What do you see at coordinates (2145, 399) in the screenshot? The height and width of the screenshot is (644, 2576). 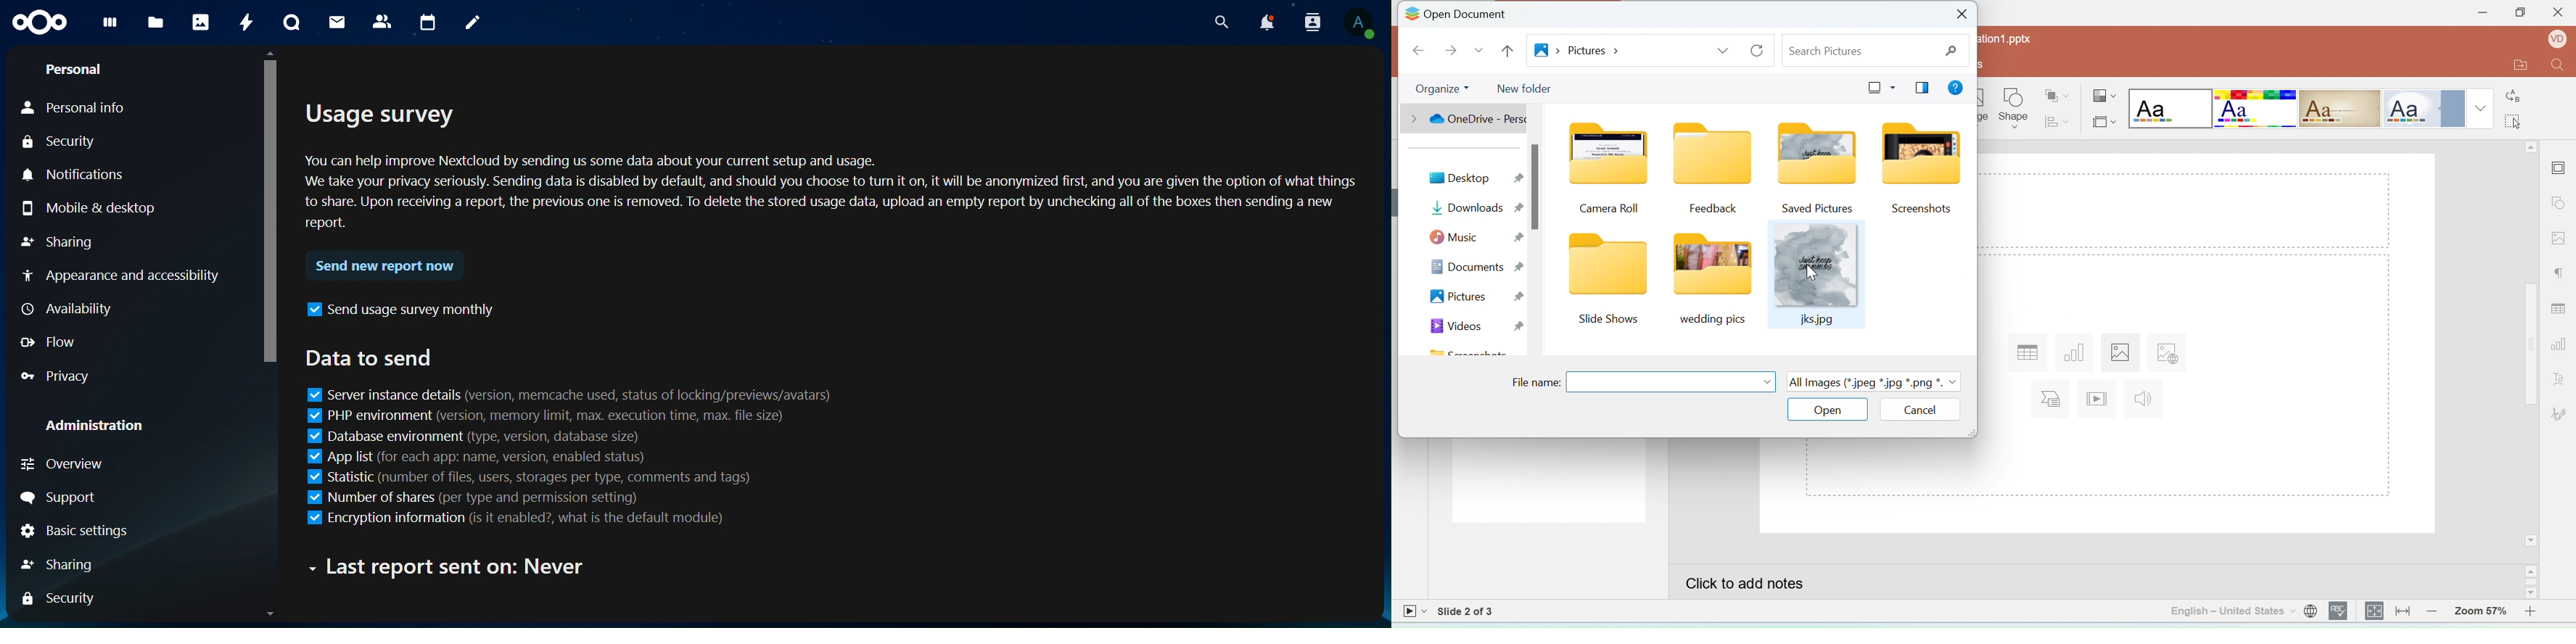 I see `insert audio` at bounding box center [2145, 399].